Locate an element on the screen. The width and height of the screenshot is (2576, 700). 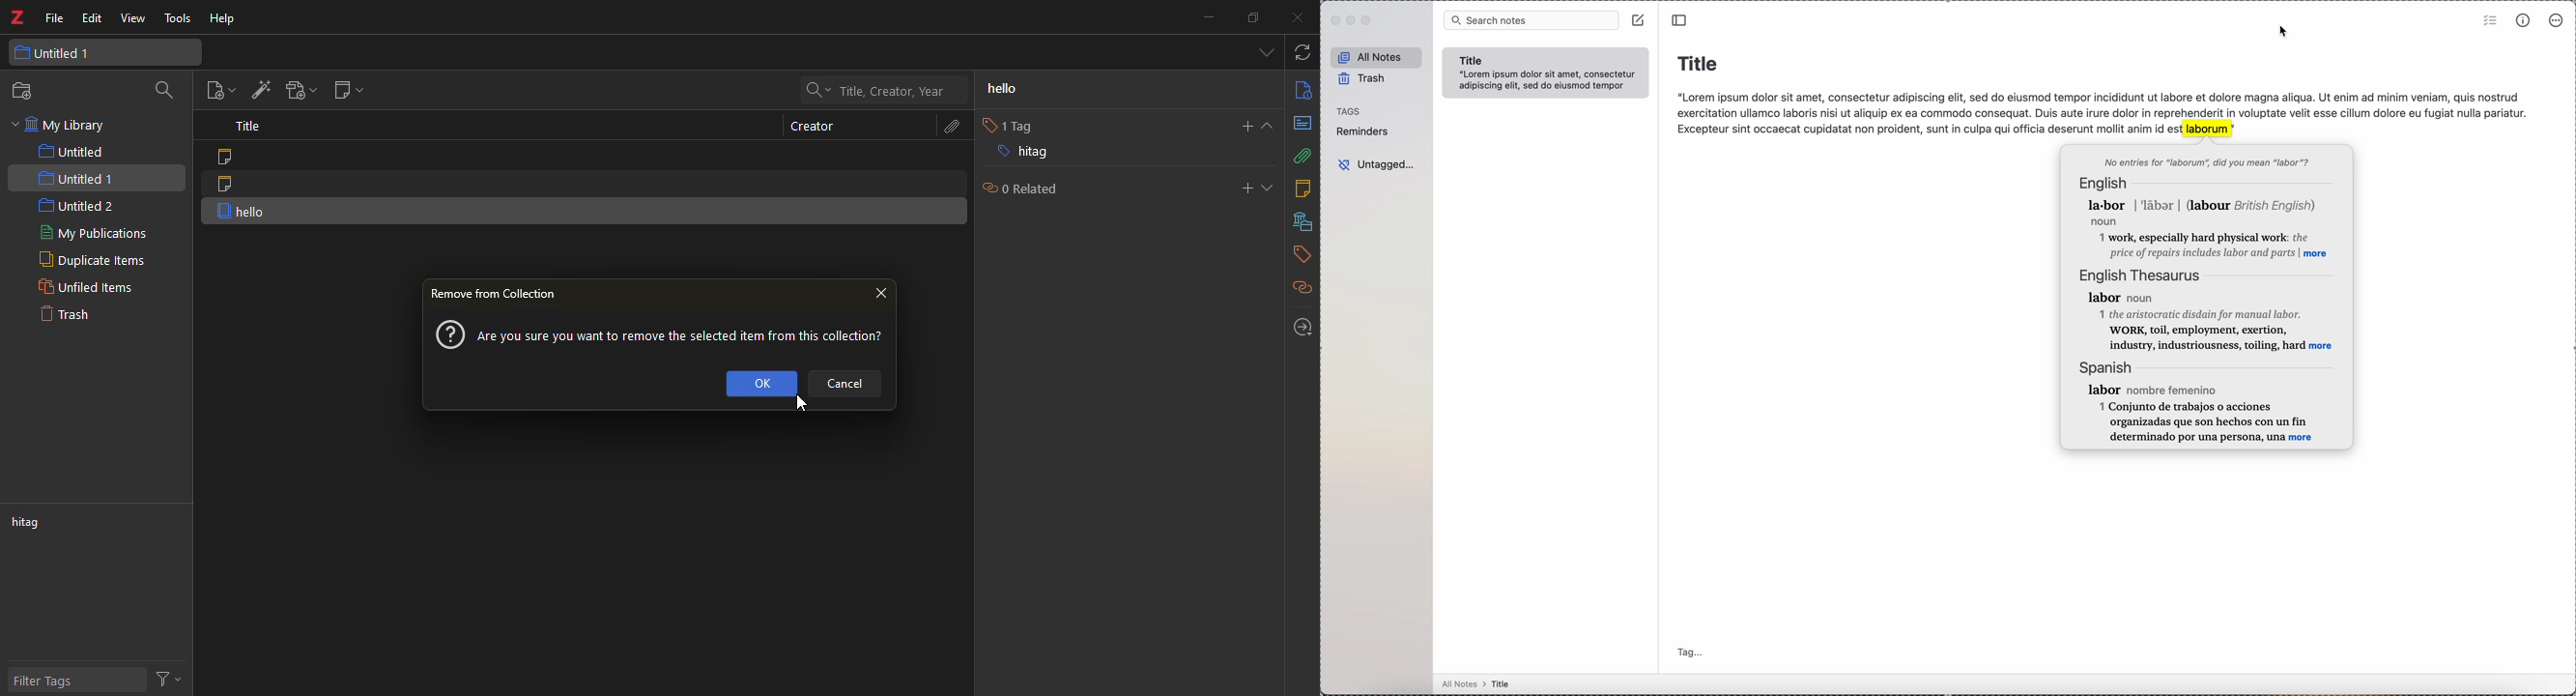
notes is located at coordinates (1301, 187).